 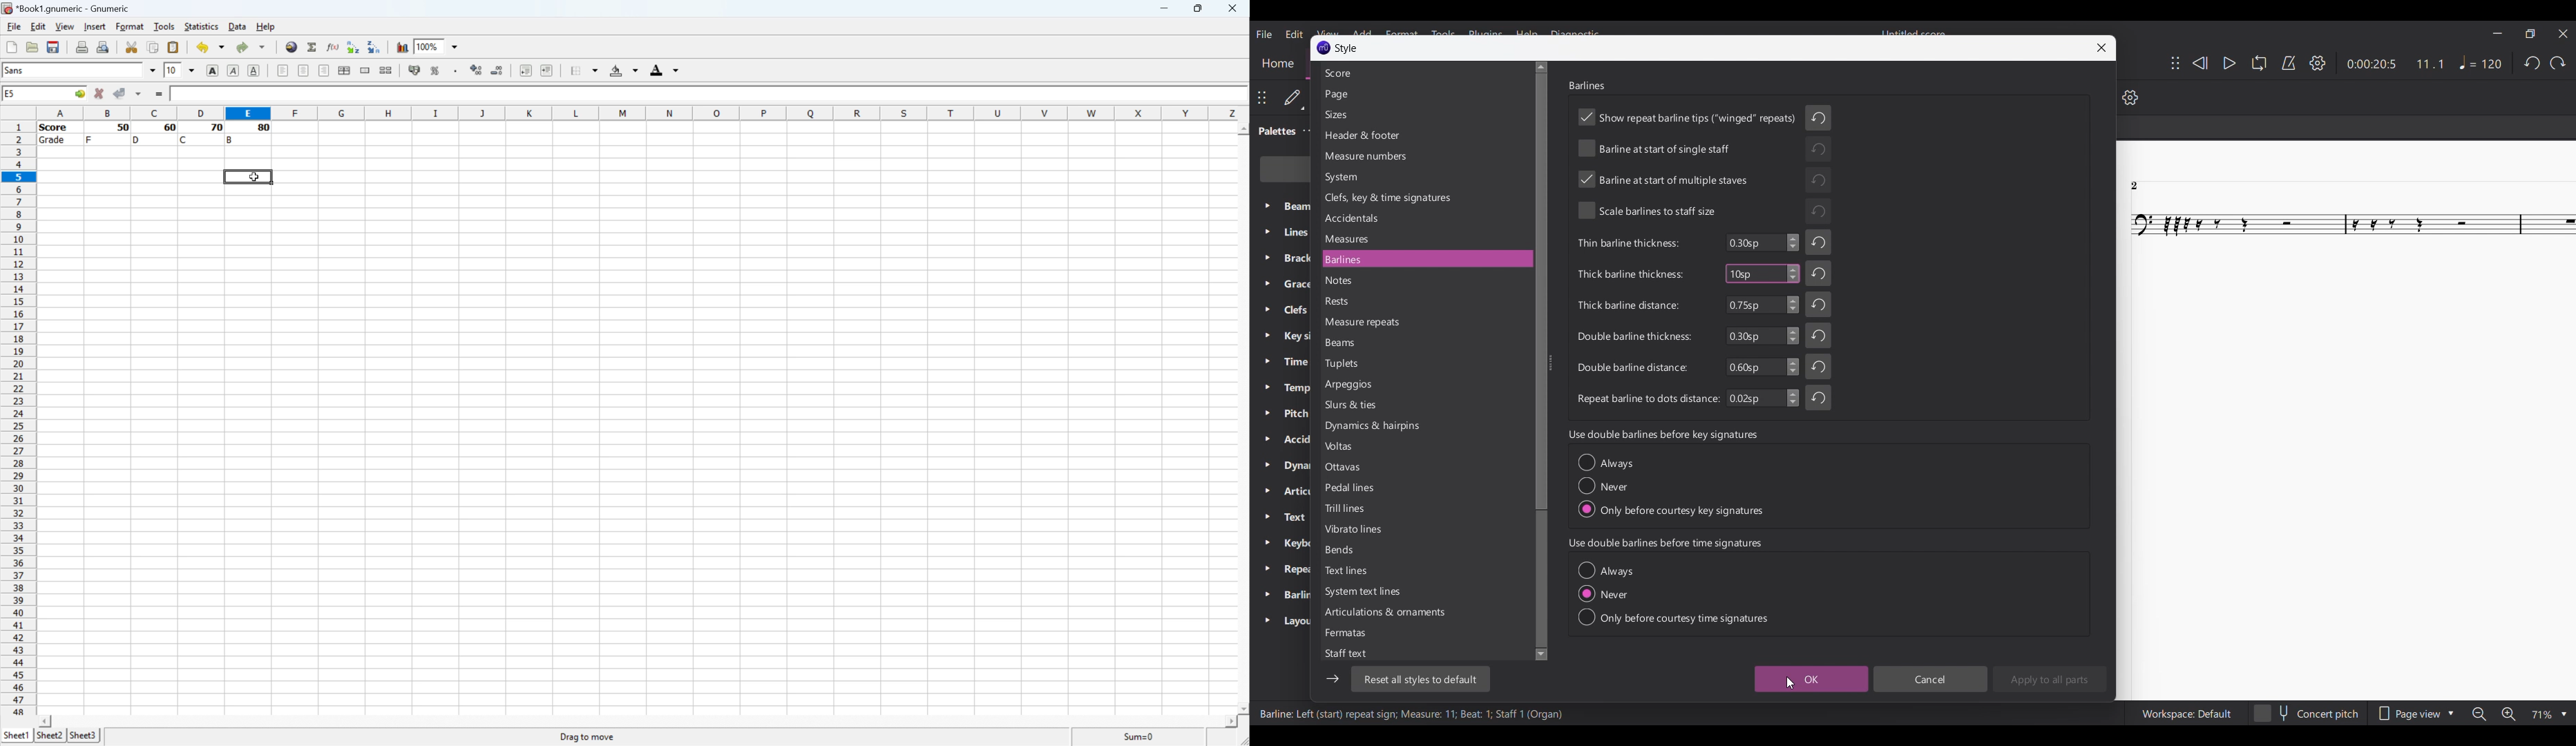 I want to click on Create a new workbook, so click(x=10, y=45).